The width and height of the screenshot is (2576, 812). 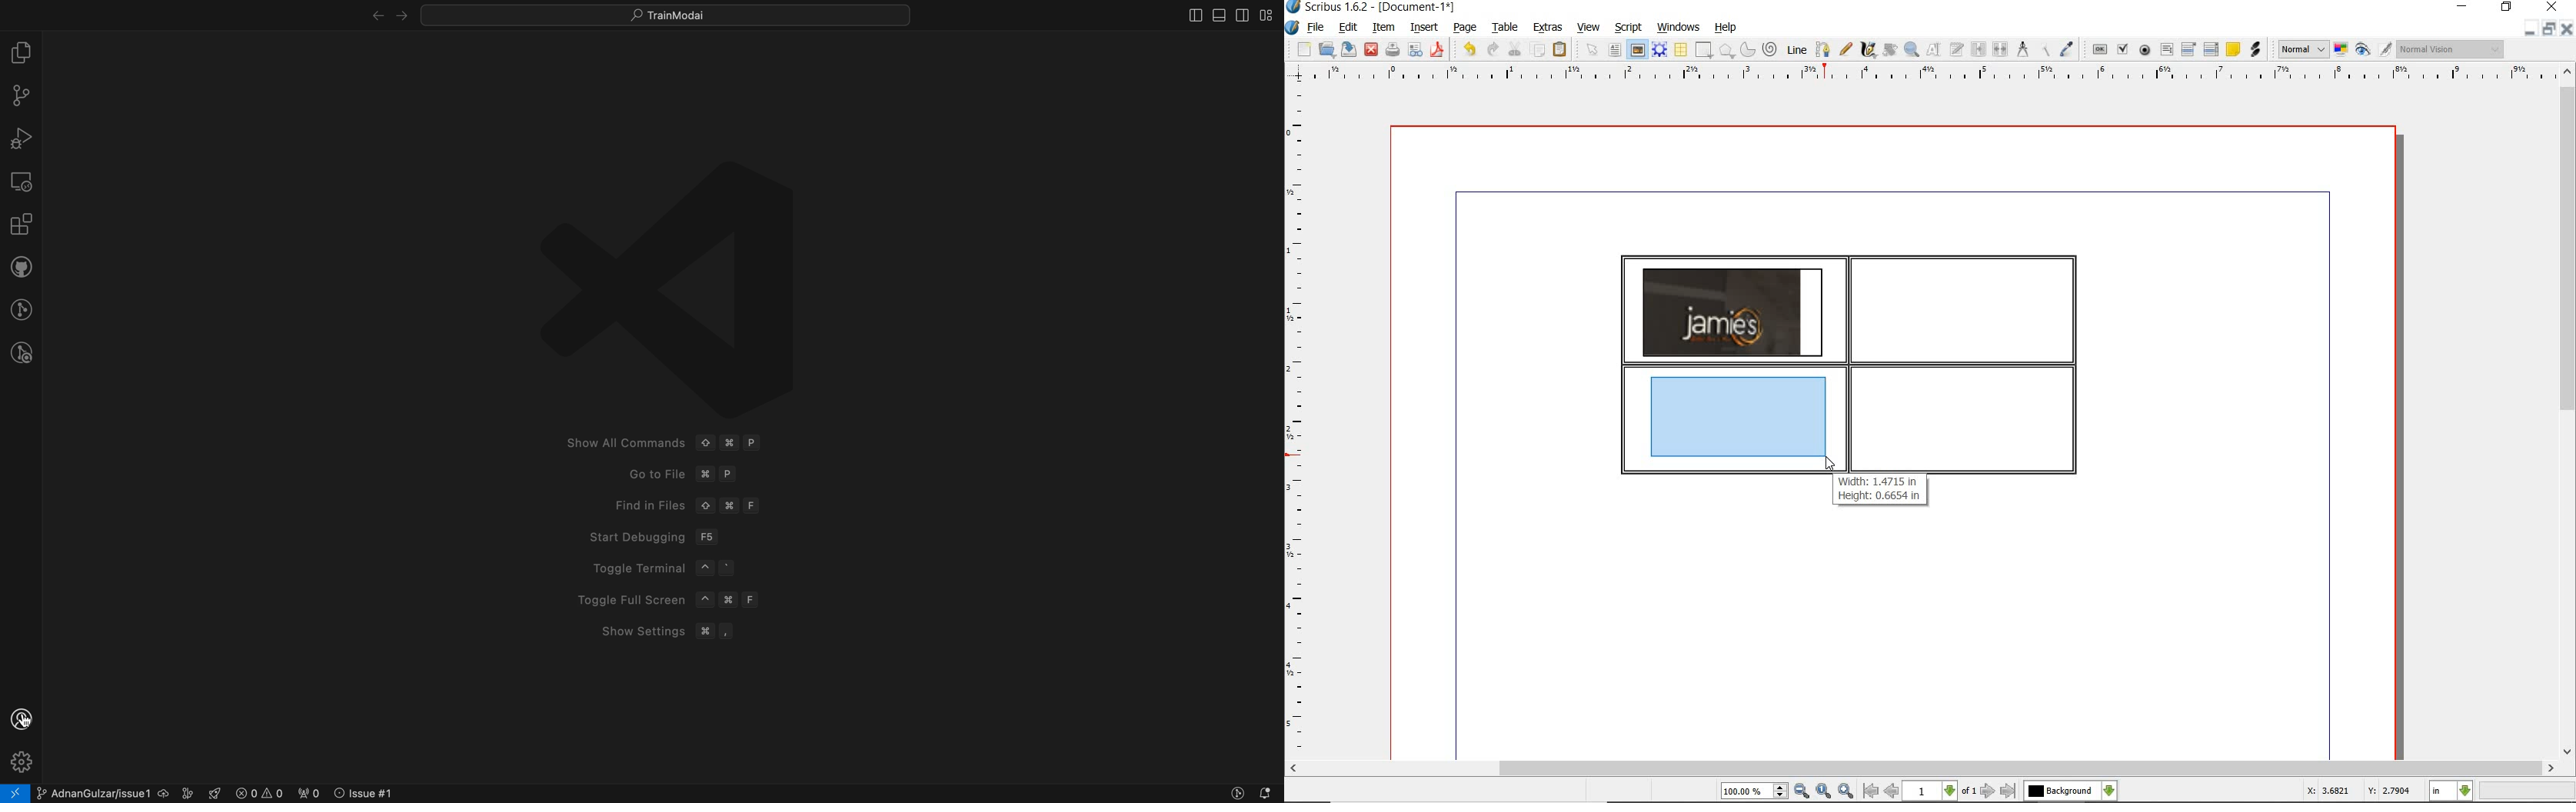 What do you see at coordinates (1957, 48) in the screenshot?
I see `edit text with story editor` at bounding box center [1957, 48].